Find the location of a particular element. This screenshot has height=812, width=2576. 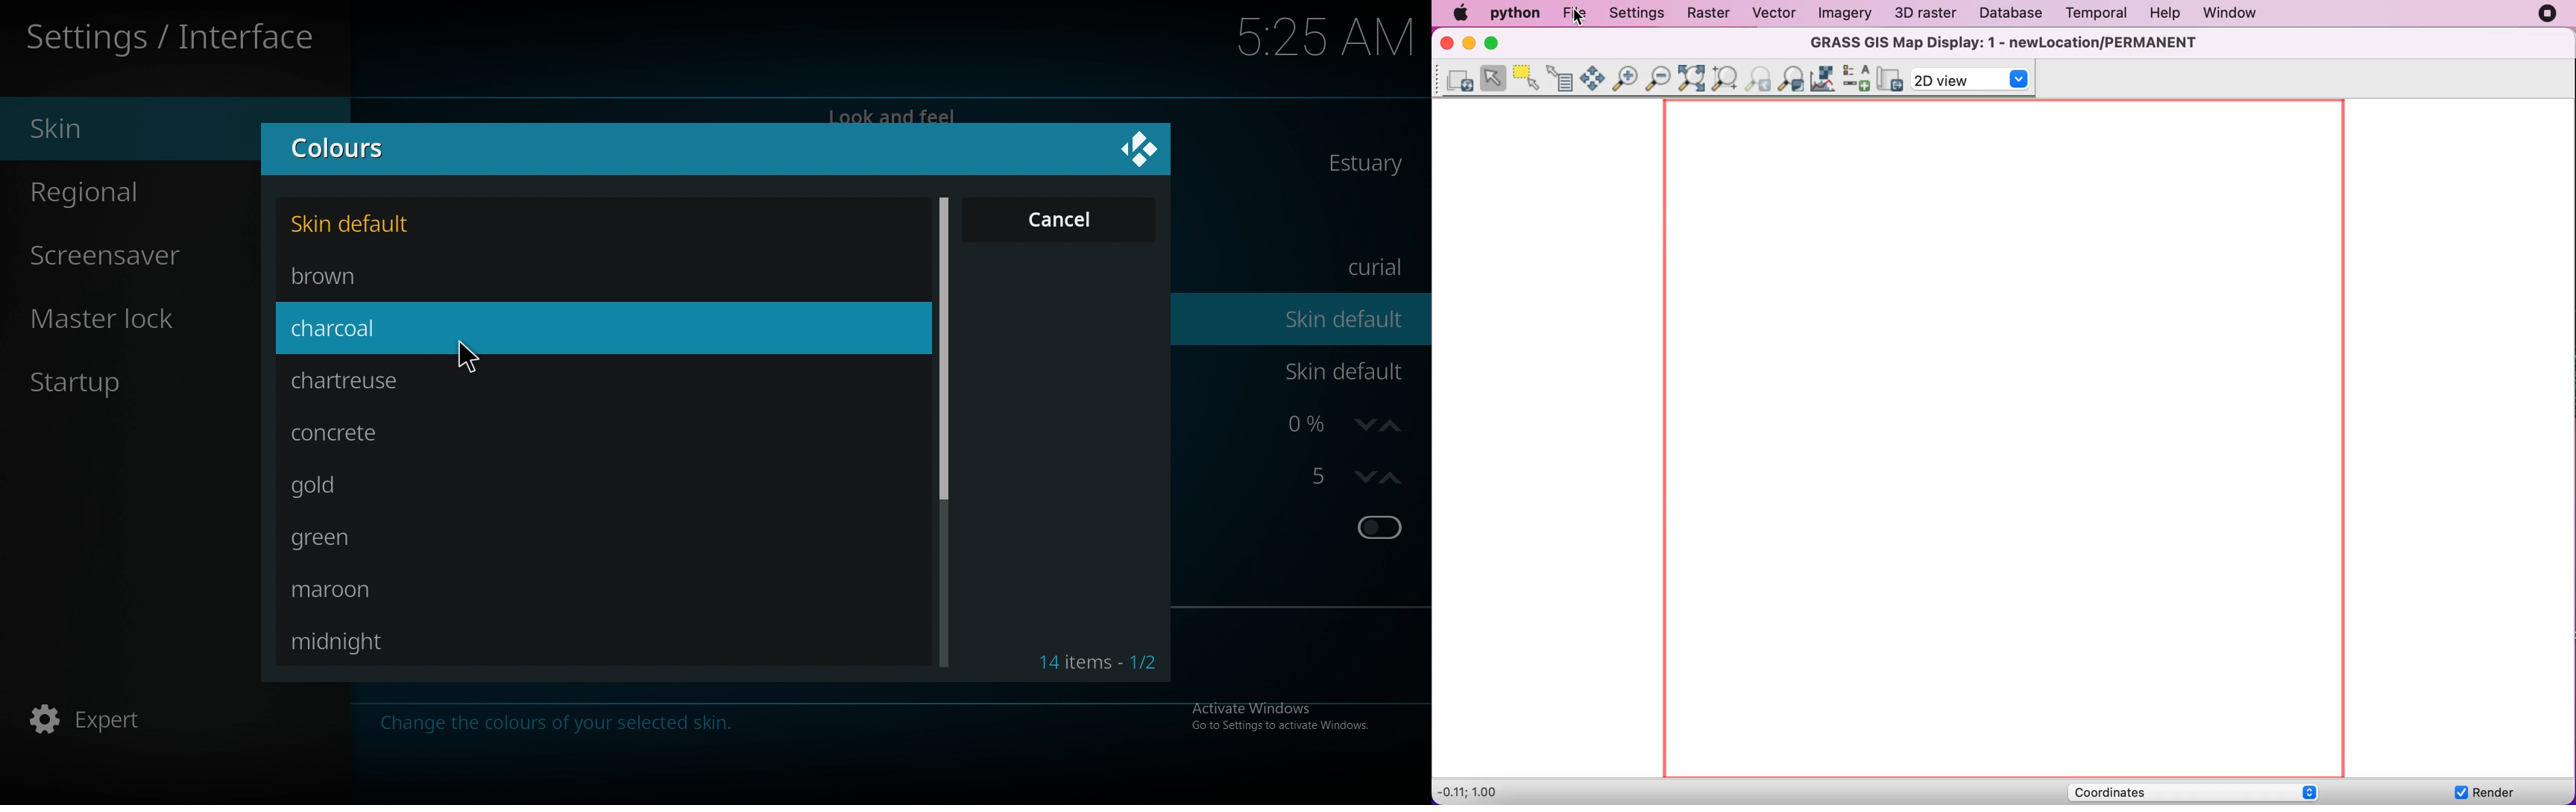

time is located at coordinates (1309, 37).